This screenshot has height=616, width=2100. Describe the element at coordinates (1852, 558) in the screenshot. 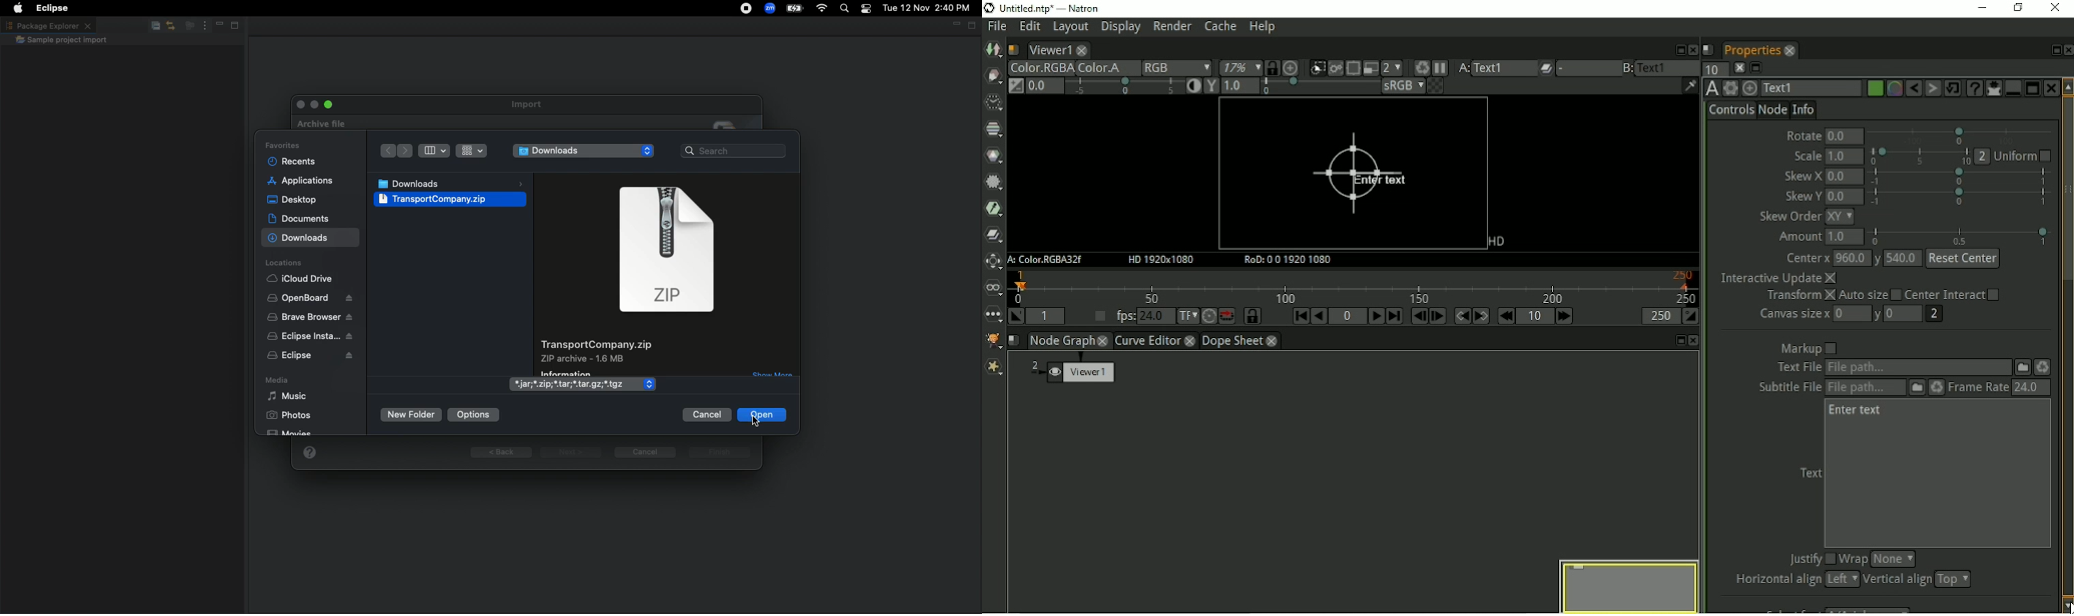

I see `Wrap` at that location.